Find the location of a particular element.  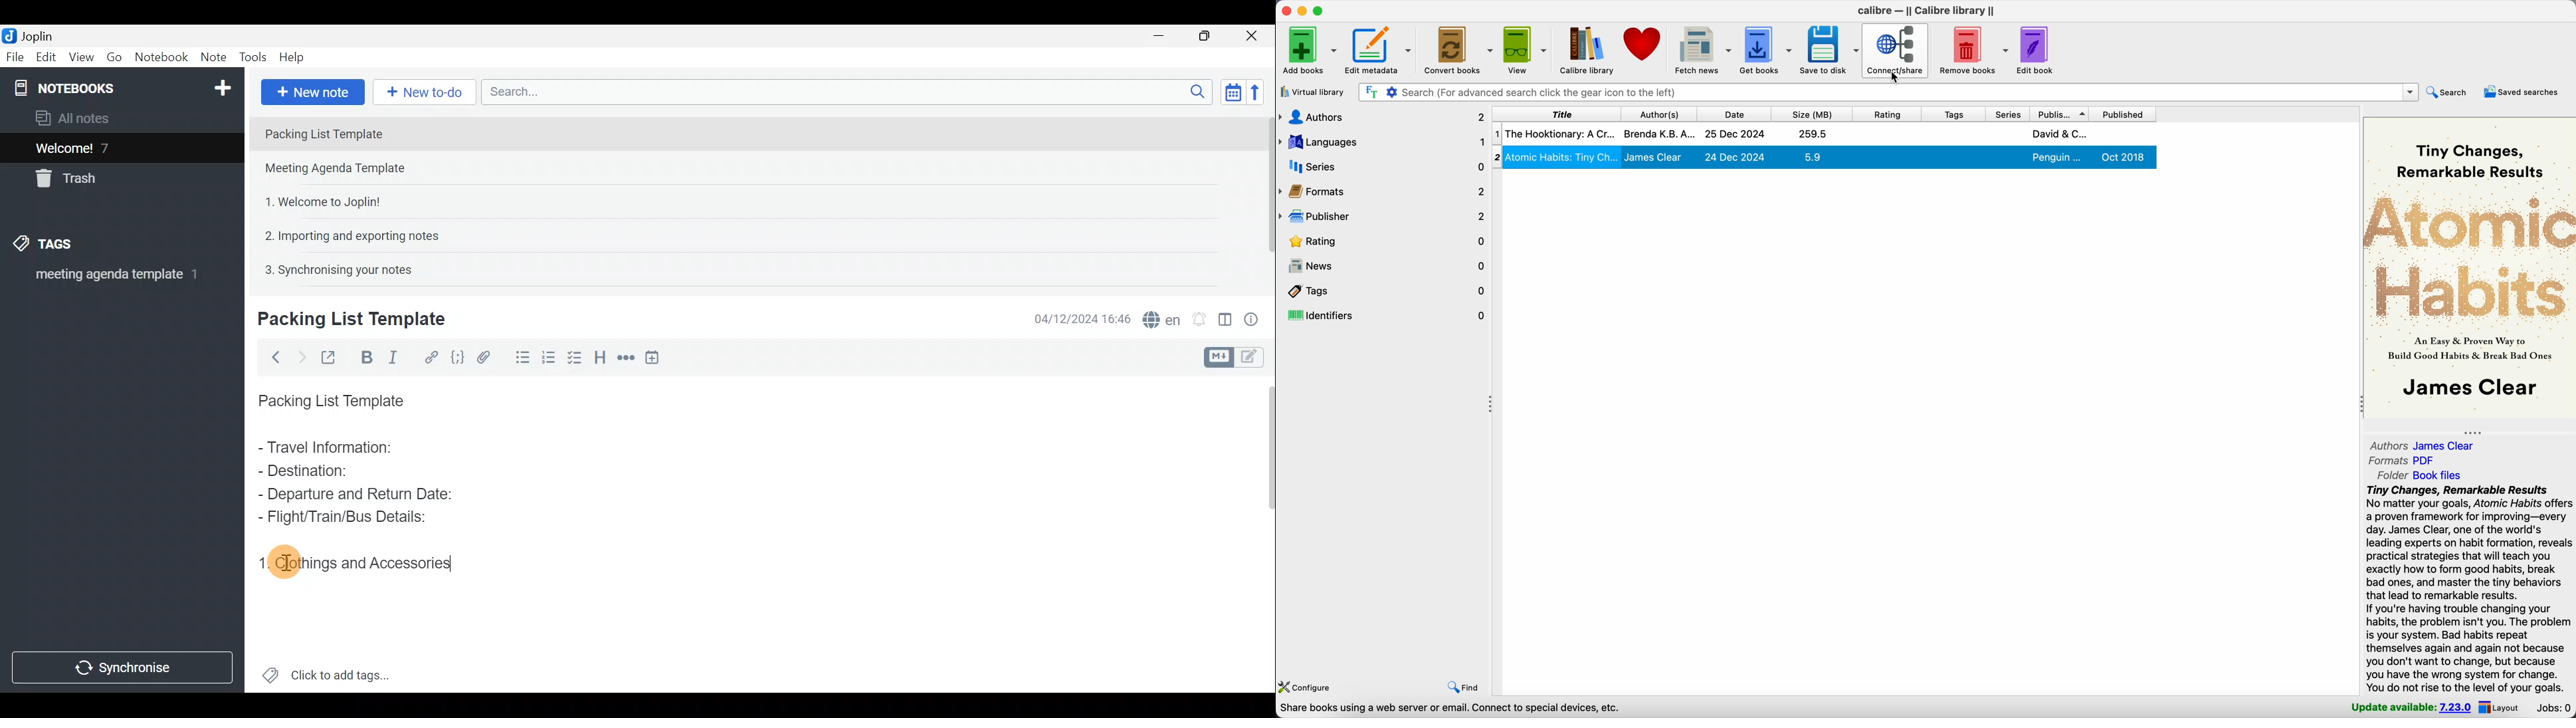

identifiers is located at coordinates (1383, 316).